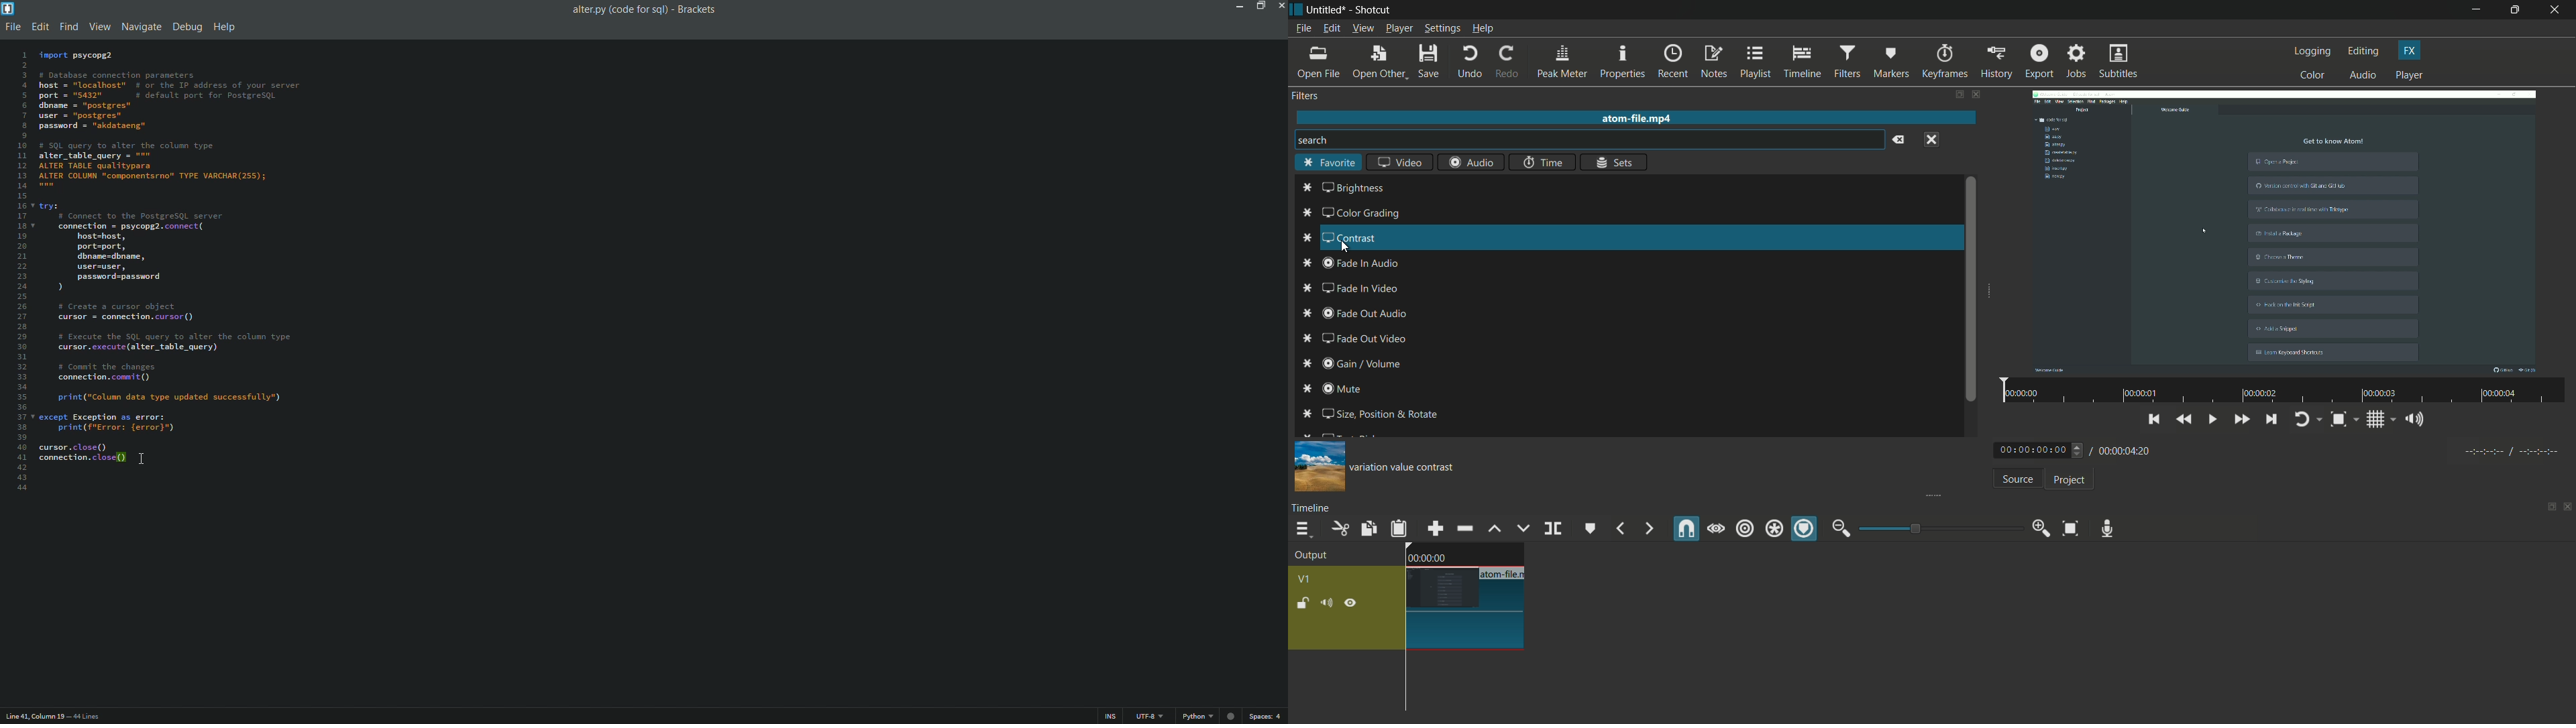 This screenshot has width=2576, height=728. What do you see at coordinates (1374, 11) in the screenshot?
I see `Shotcut` at bounding box center [1374, 11].